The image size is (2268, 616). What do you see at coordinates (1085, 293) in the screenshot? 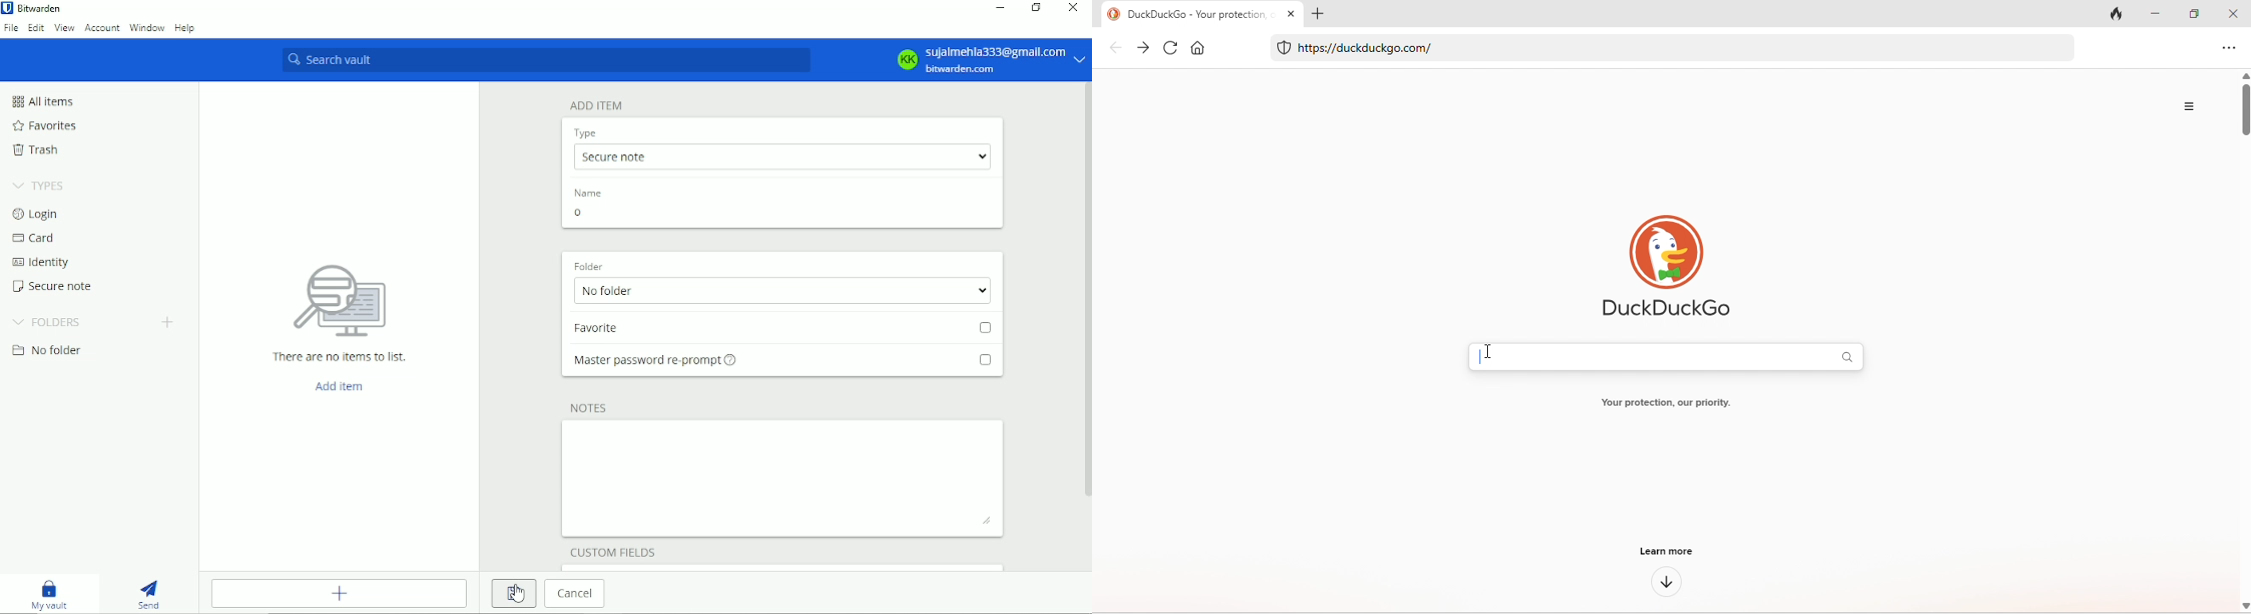
I see `Vertical scrollbar` at bounding box center [1085, 293].